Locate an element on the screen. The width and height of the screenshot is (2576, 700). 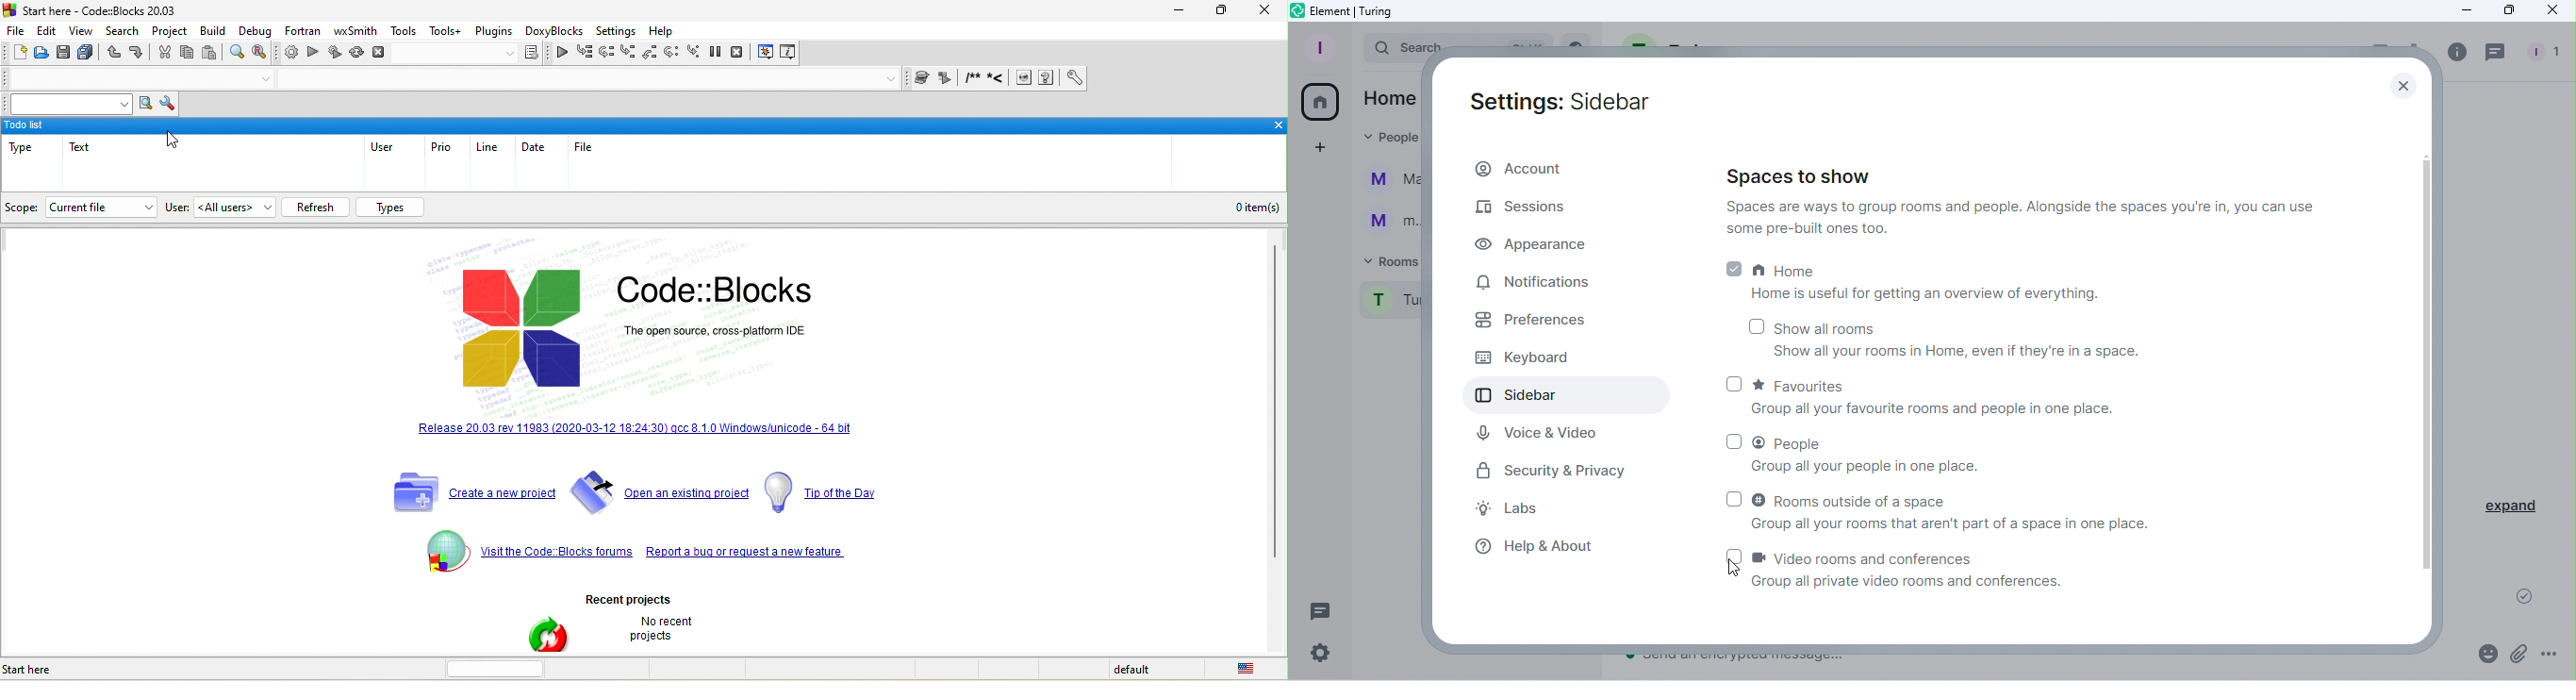
floating panel docked is located at coordinates (644, 125).